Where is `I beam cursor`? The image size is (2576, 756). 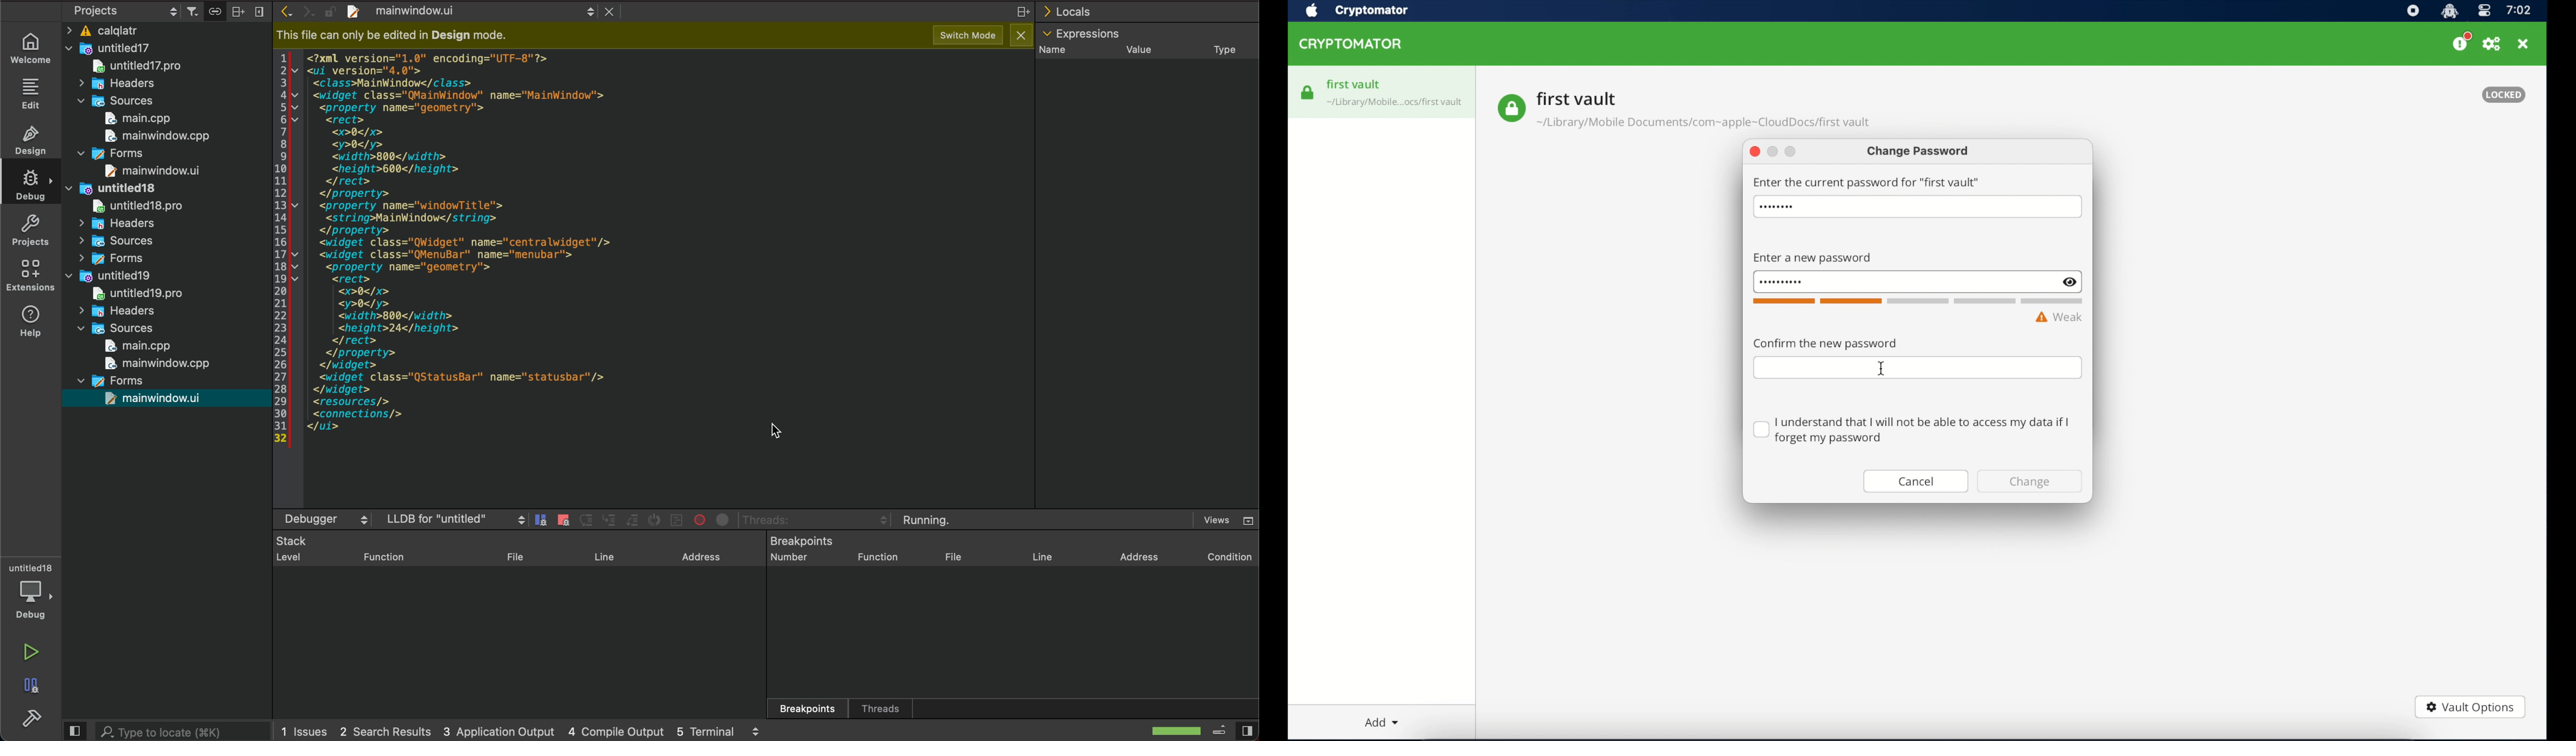 I beam cursor is located at coordinates (1882, 368).